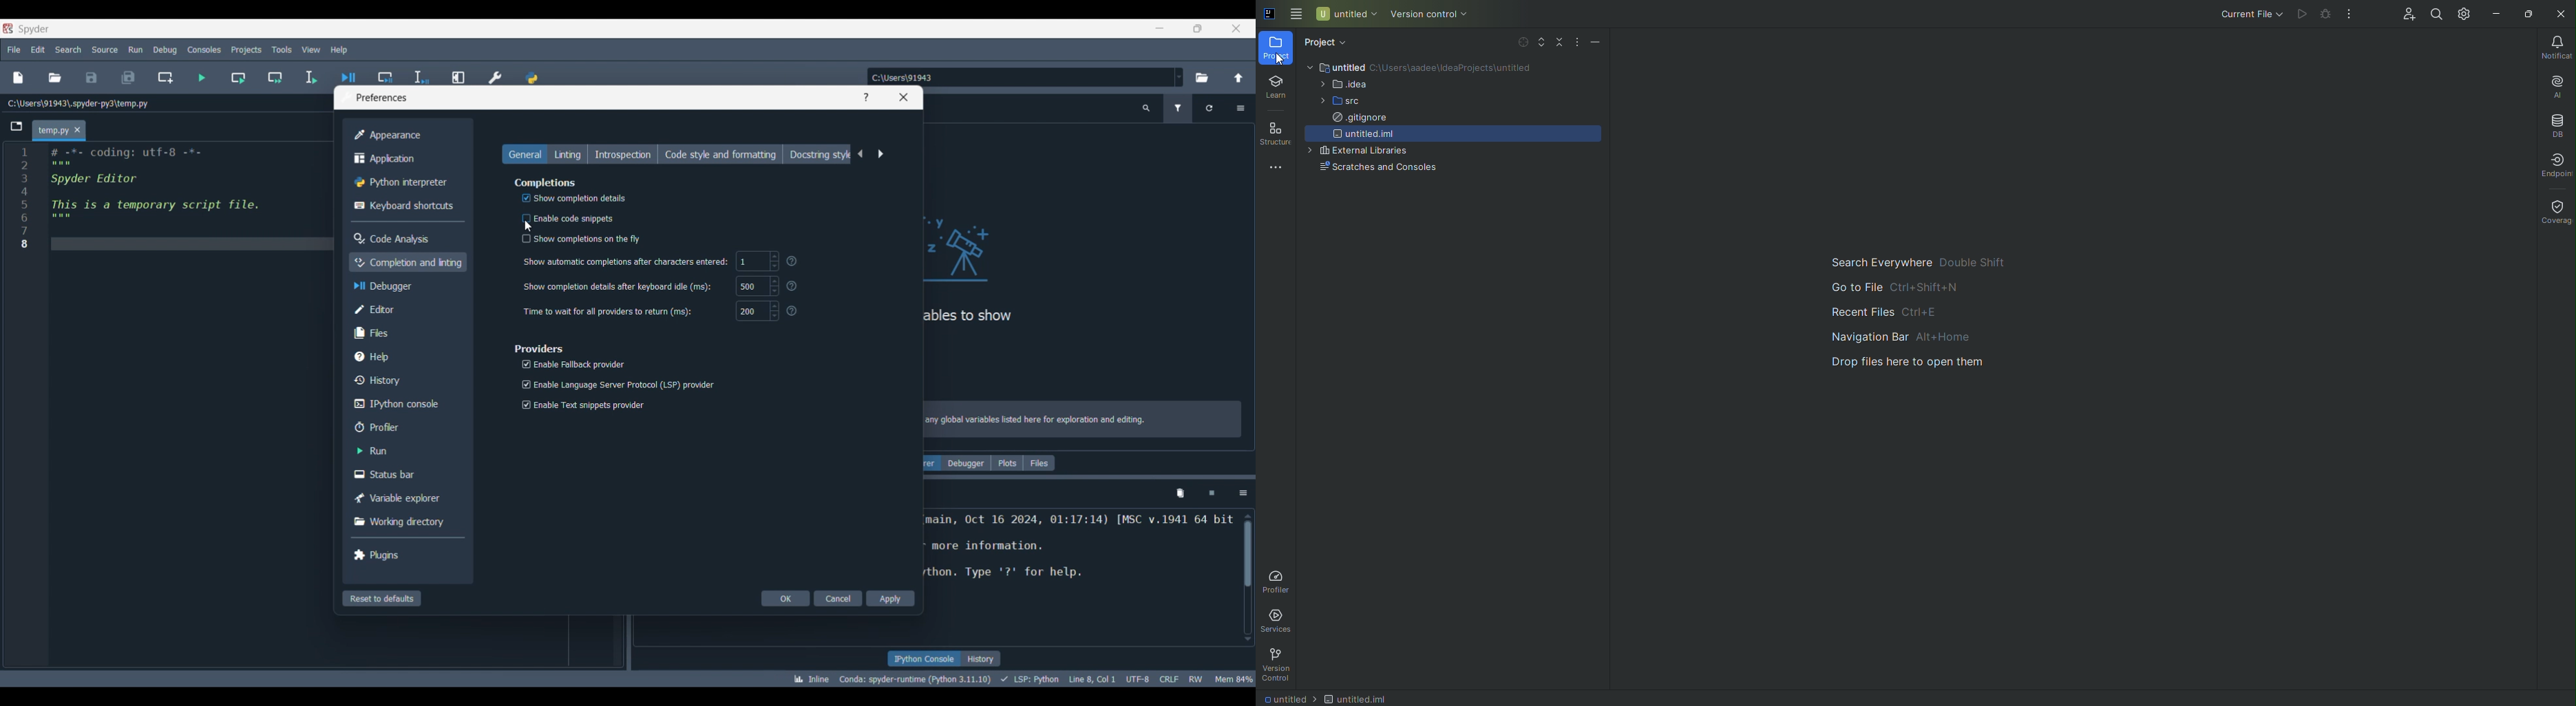  What do you see at coordinates (573, 363) in the screenshot?
I see `Enable Fallback provider` at bounding box center [573, 363].